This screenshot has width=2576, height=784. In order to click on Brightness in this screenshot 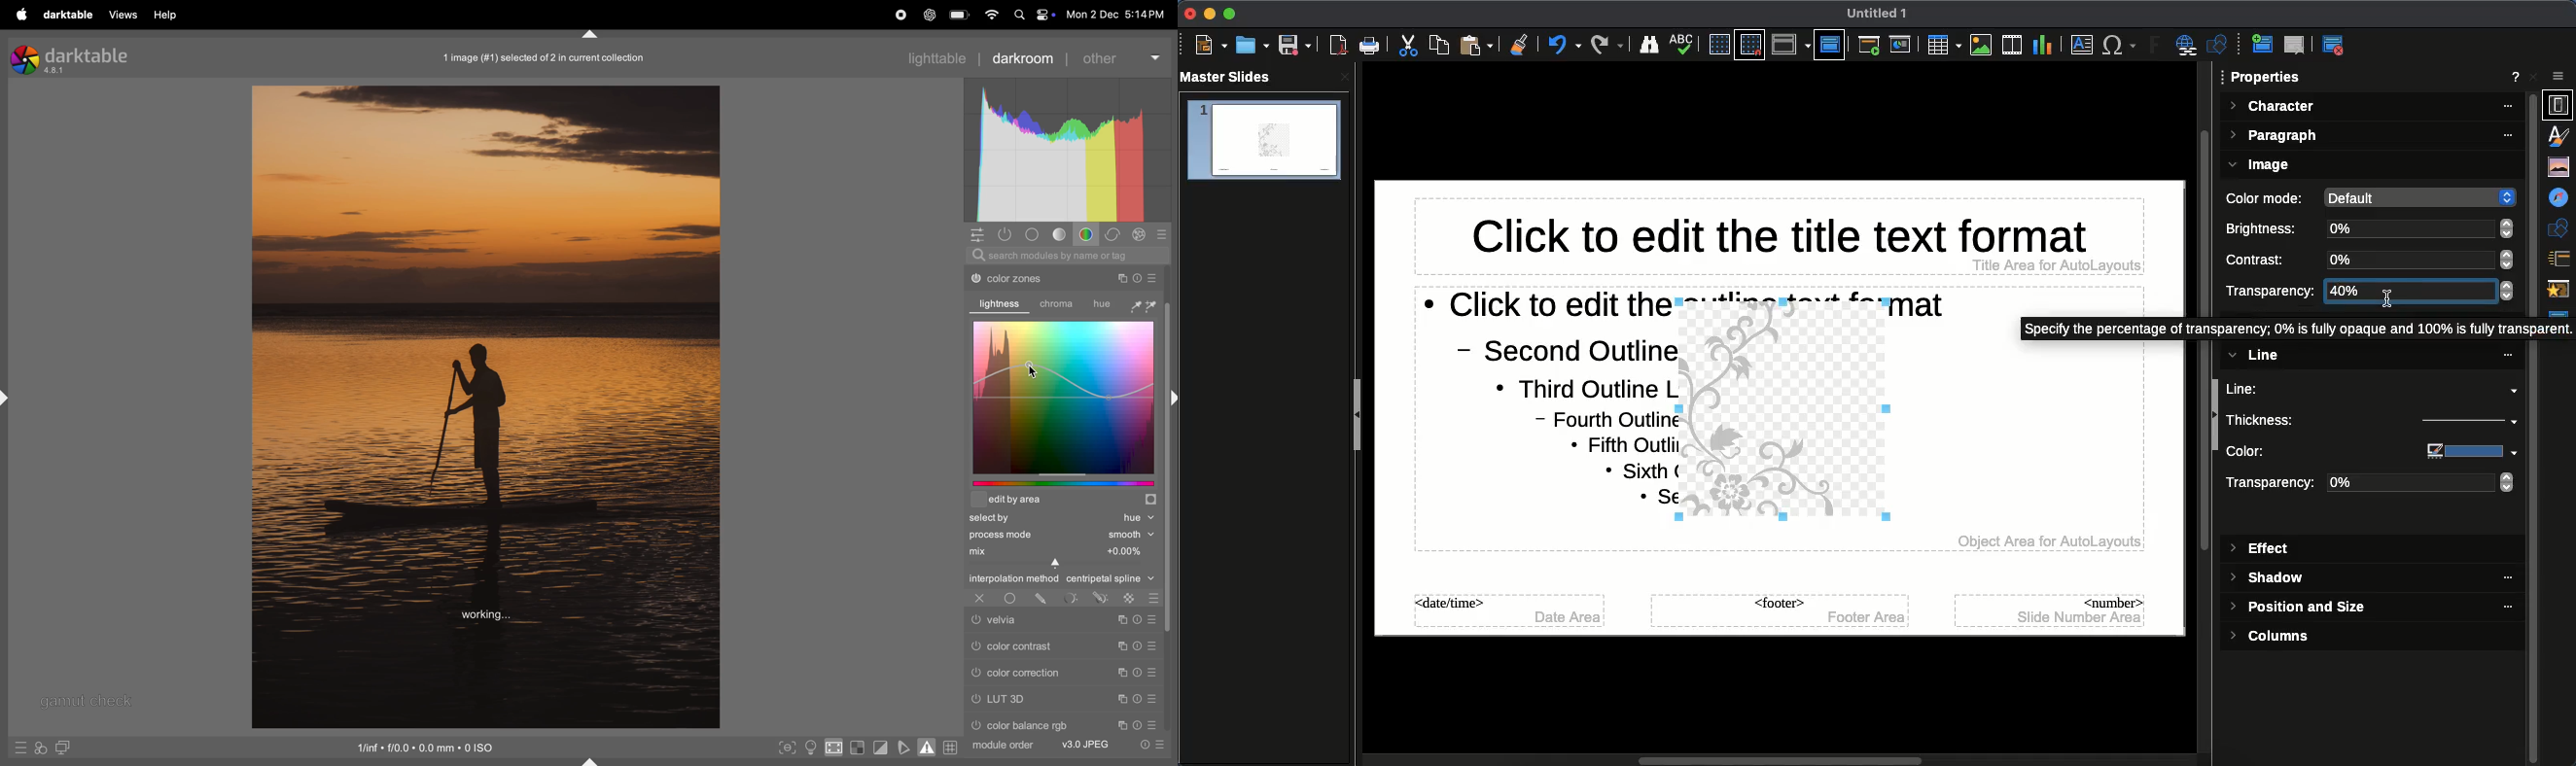, I will do `click(2266, 228)`.